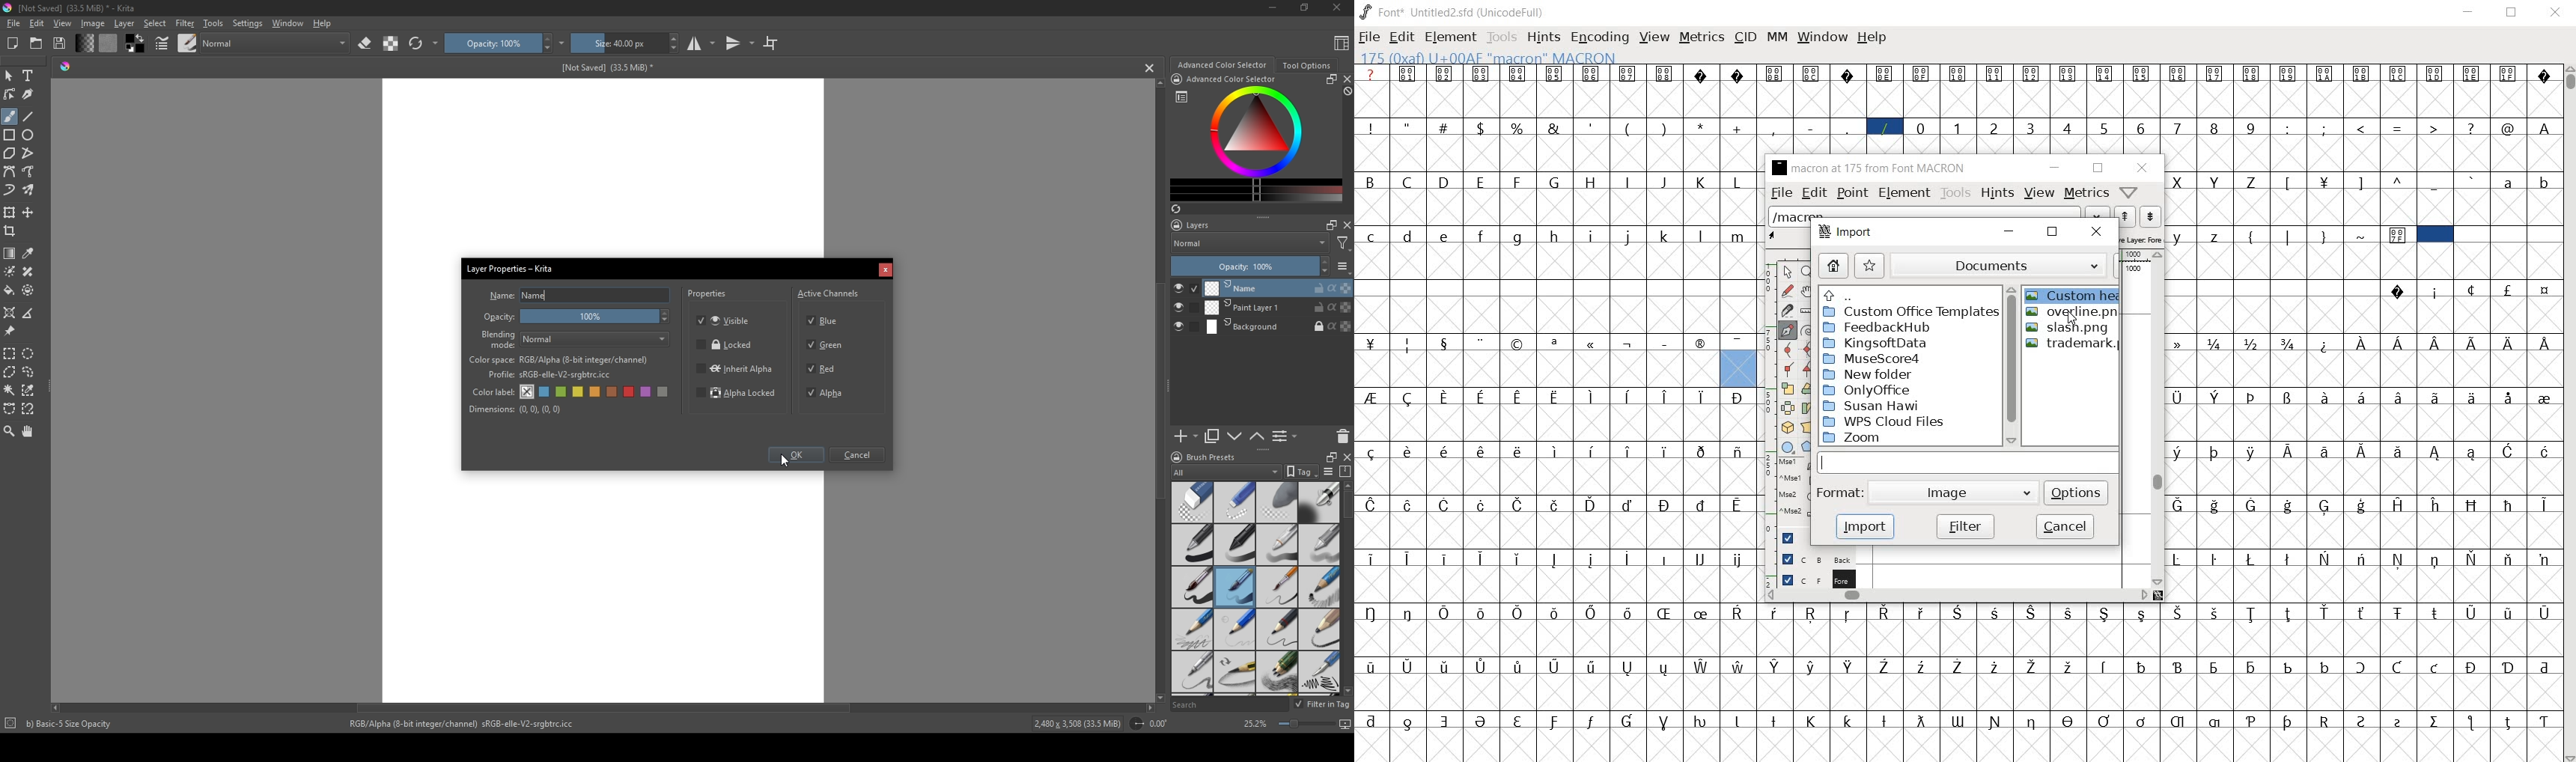 The height and width of the screenshot is (784, 2576). What do you see at coordinates (1896, 326) in the screenshot?
I see `FeedbackHub` at bounding box center [1896, 326].